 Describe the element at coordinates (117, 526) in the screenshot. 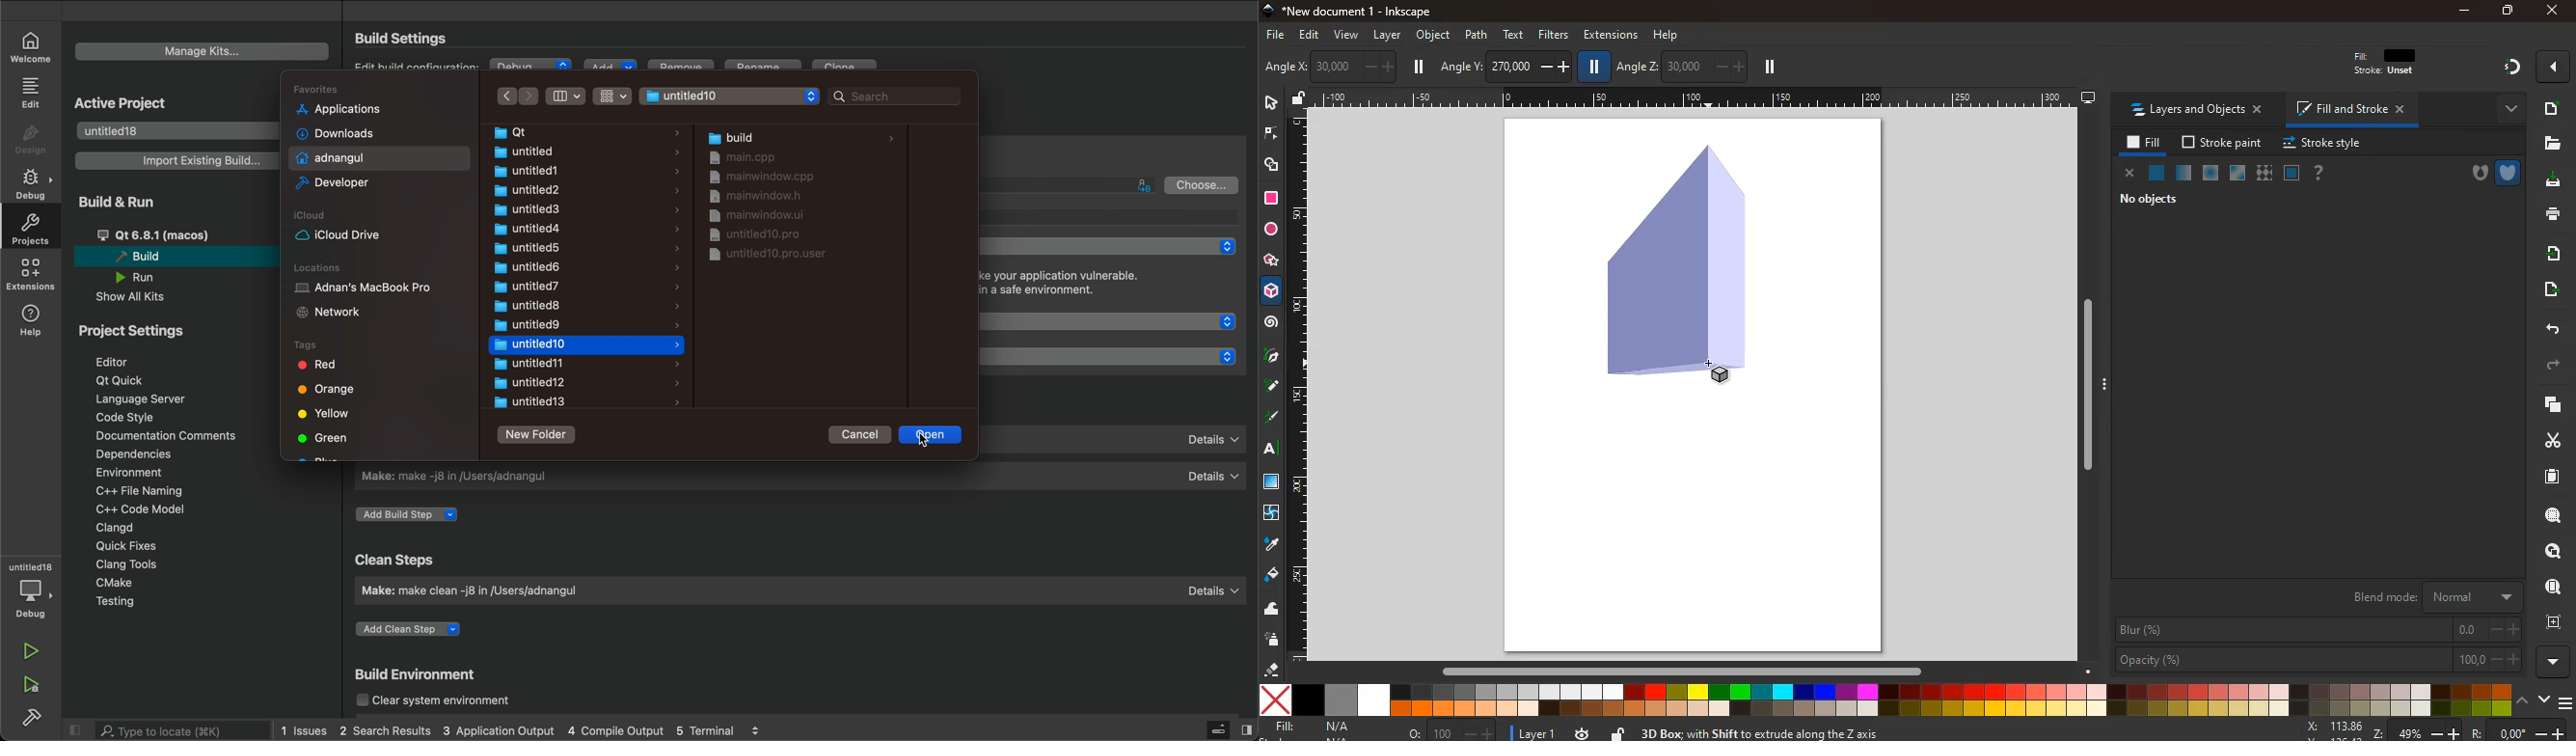

I see `clangd` at that location.